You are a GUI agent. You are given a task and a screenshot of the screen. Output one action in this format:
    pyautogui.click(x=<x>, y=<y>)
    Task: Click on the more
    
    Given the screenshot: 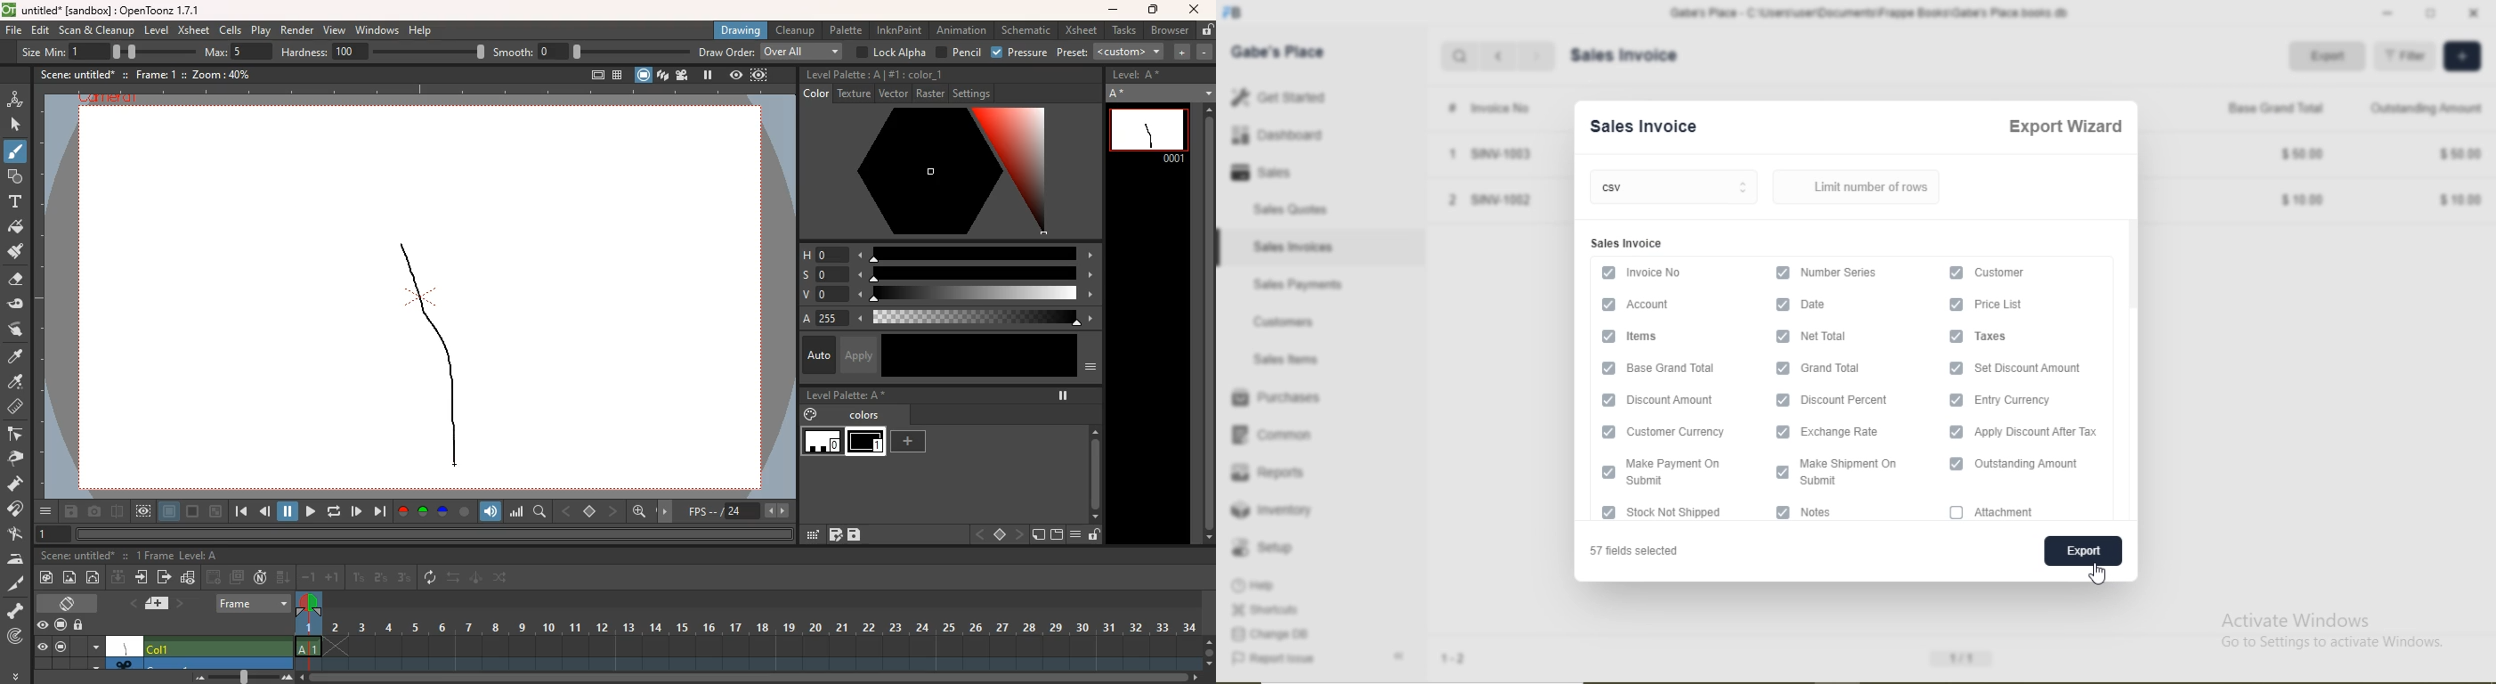 What is the action you would take?
    pyautogui.click(x=1184, y=53)
    